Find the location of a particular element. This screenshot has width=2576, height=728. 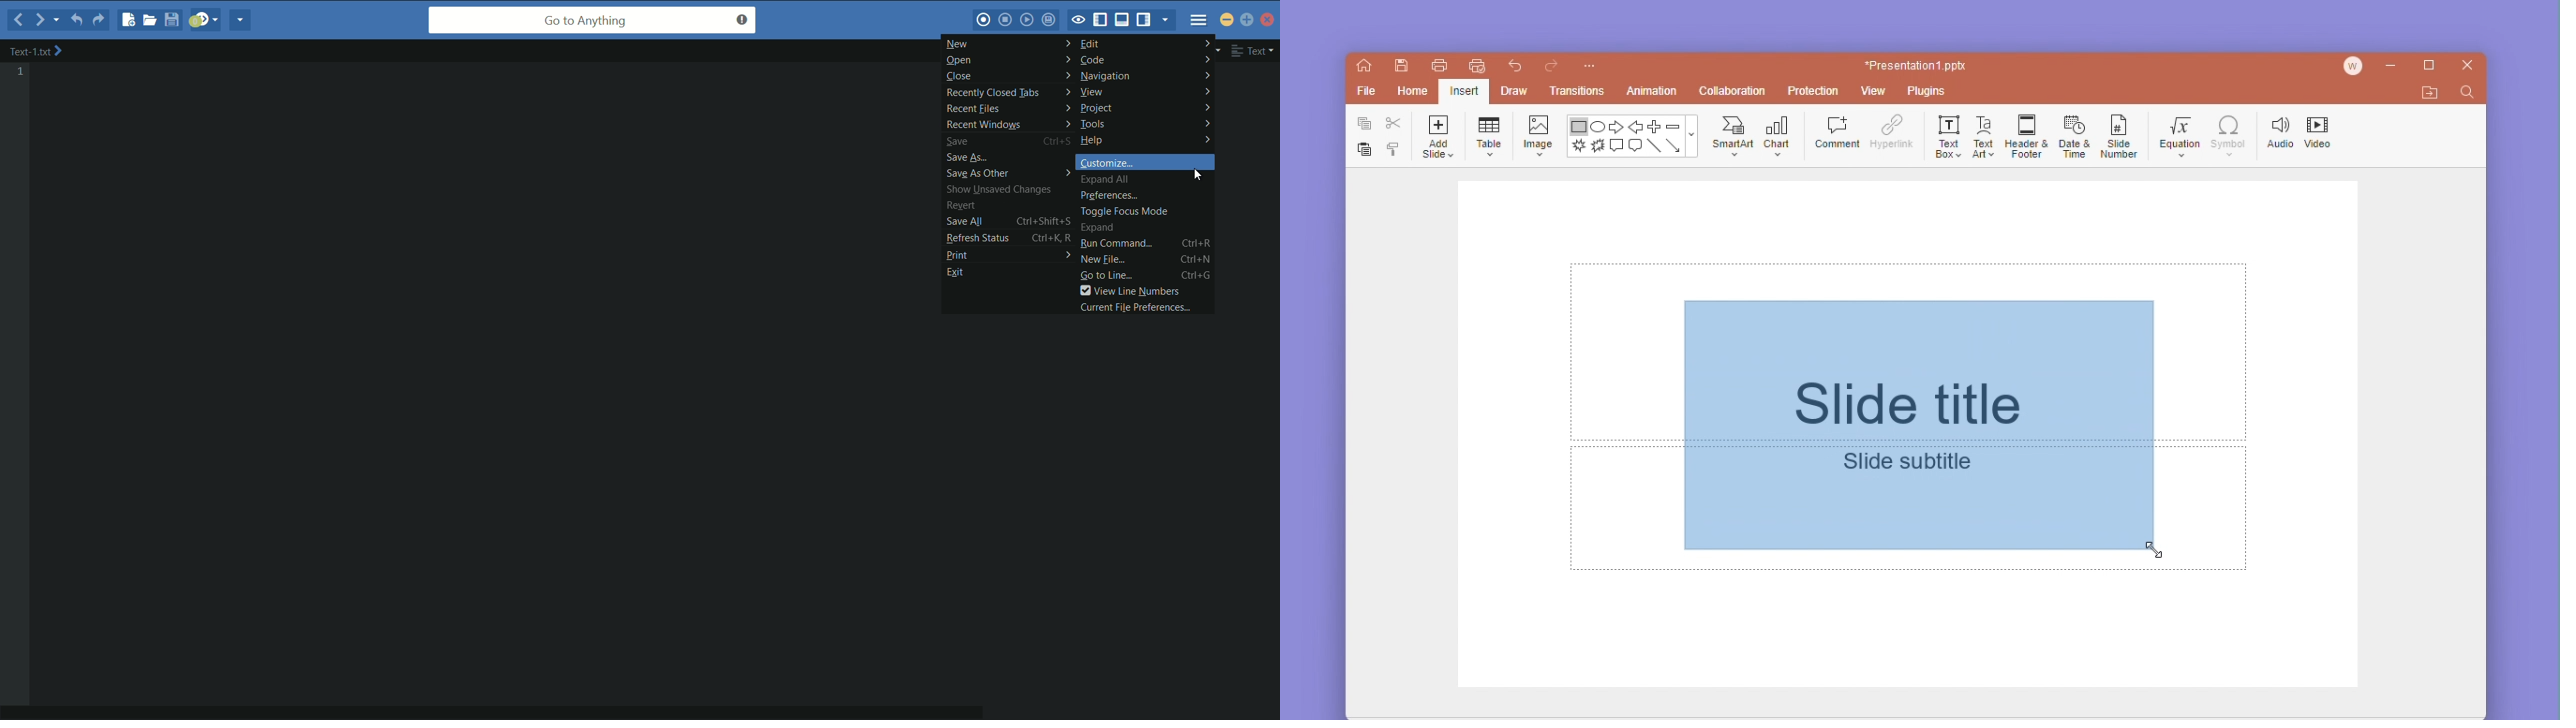

rectangle shape is located at coordinates (1578, 127).